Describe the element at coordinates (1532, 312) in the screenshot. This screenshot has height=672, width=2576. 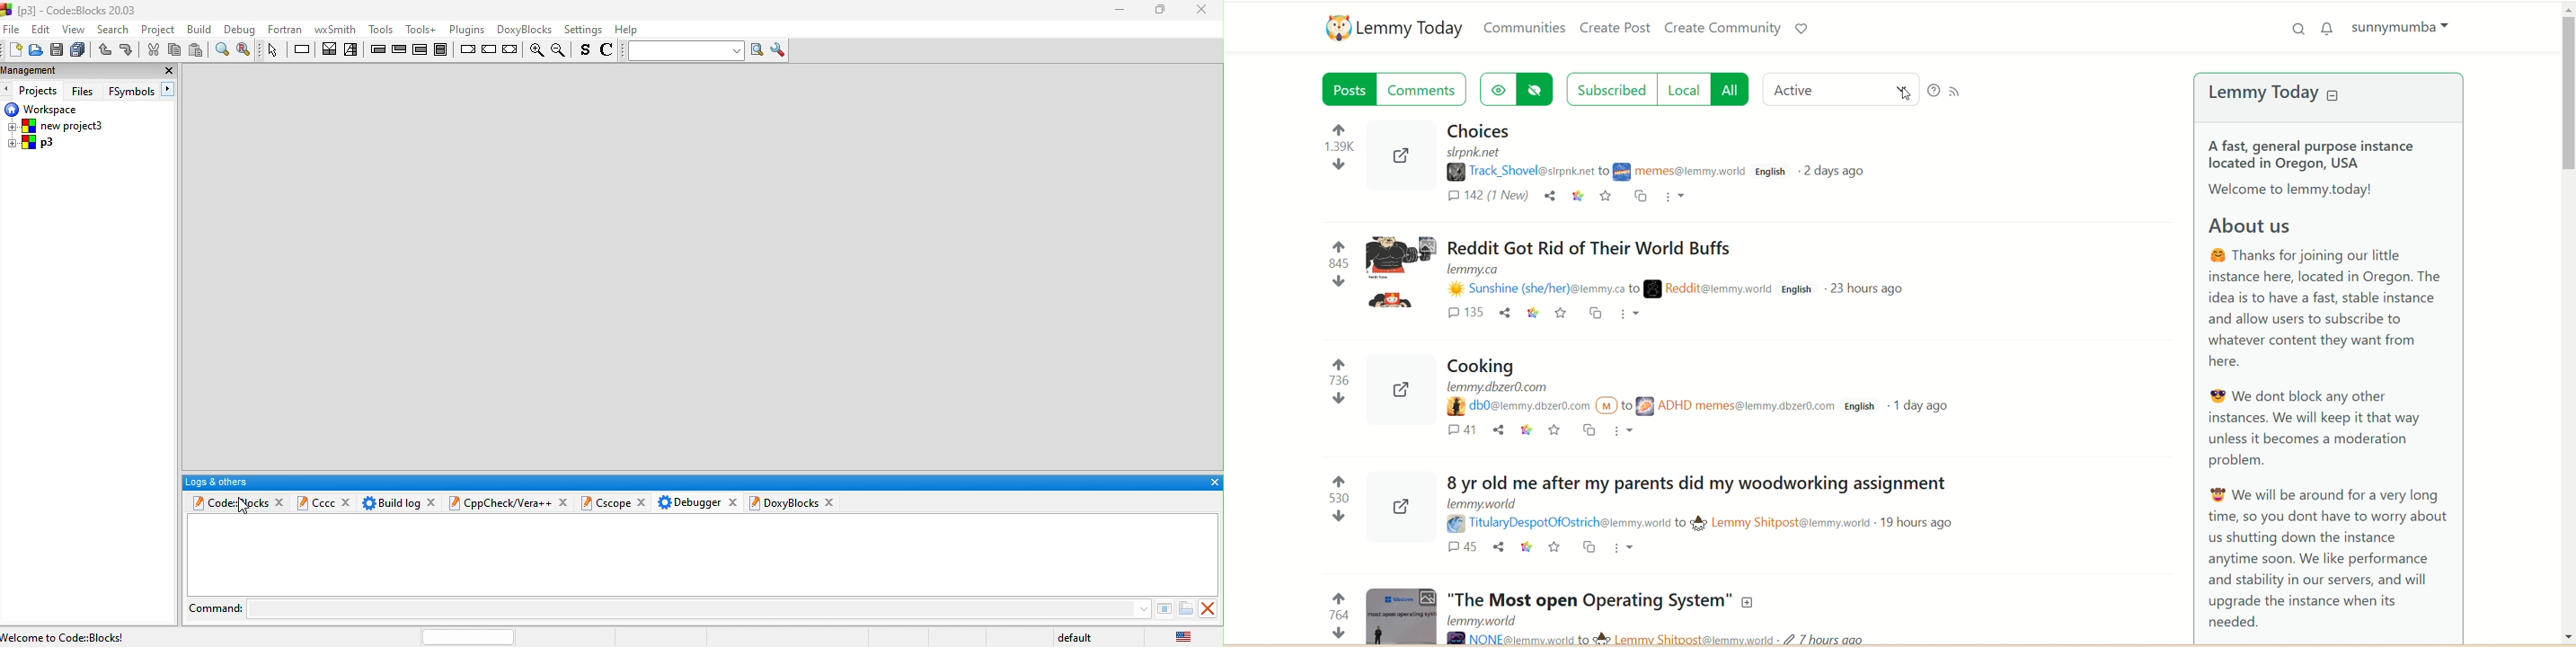
I see `Context` at that location.